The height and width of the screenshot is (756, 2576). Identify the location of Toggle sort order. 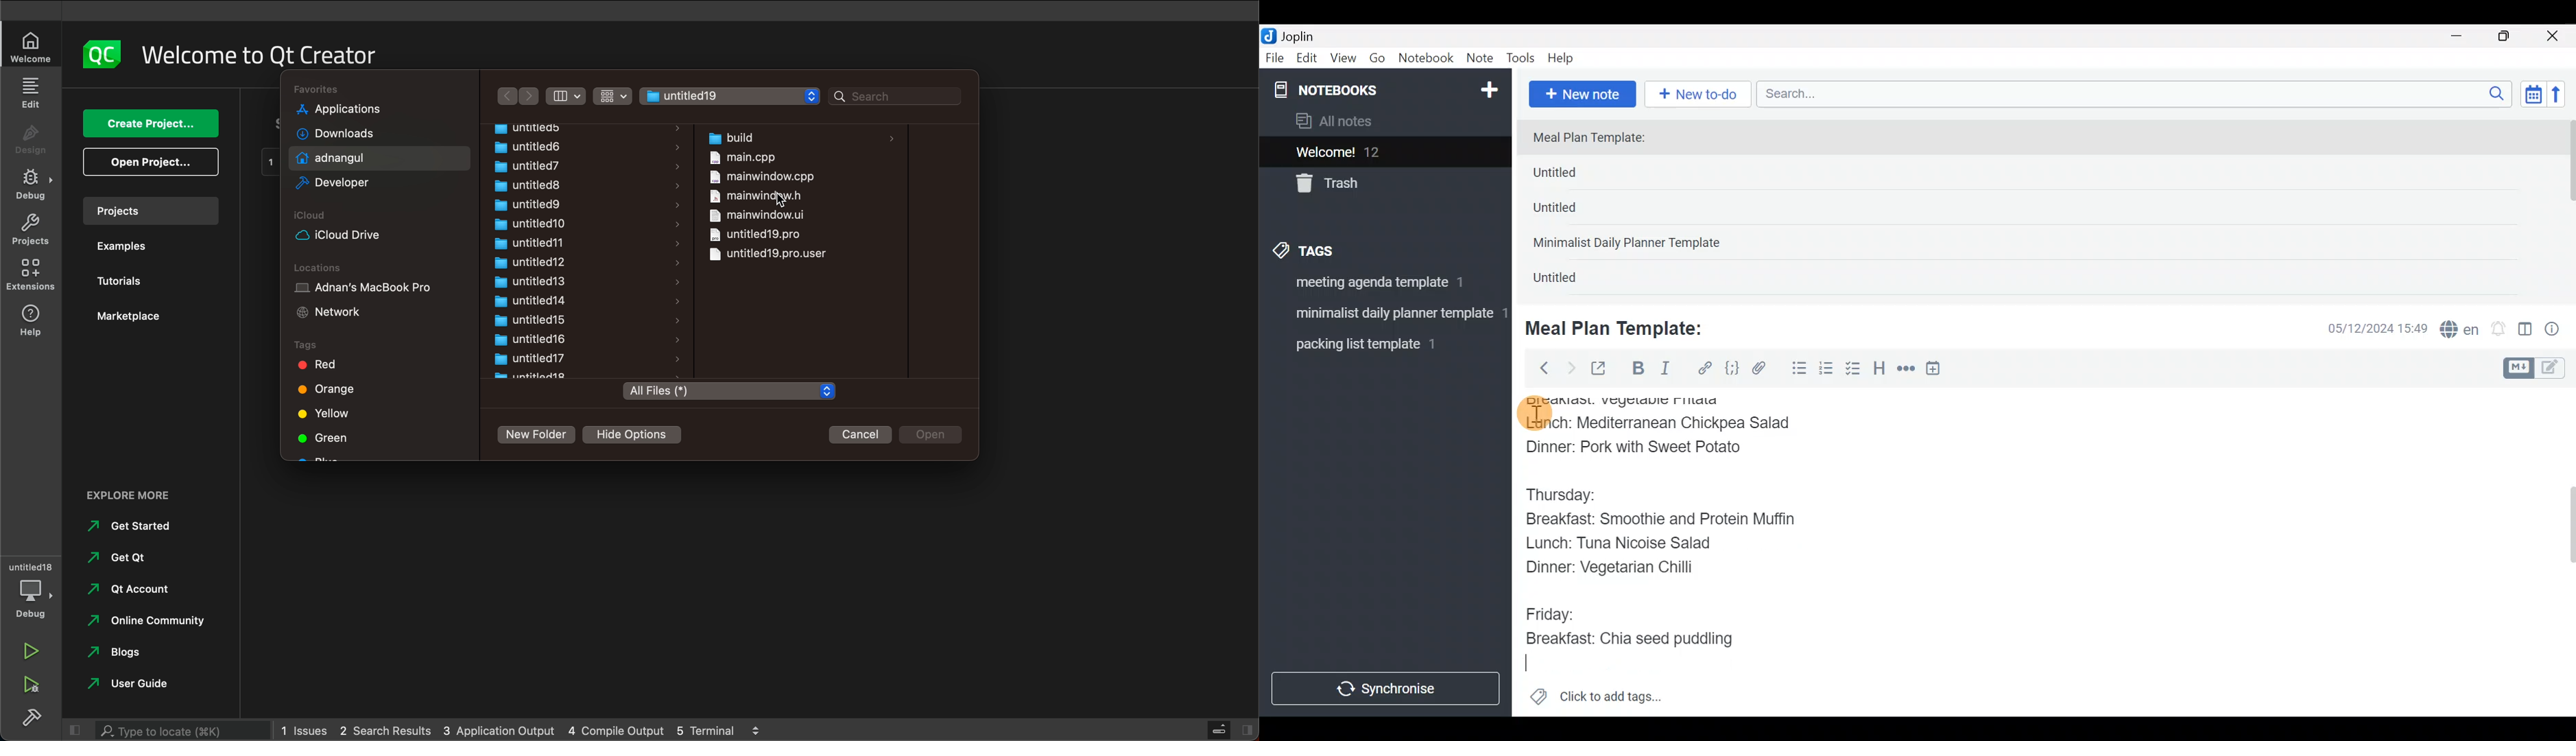
(2533, 95).